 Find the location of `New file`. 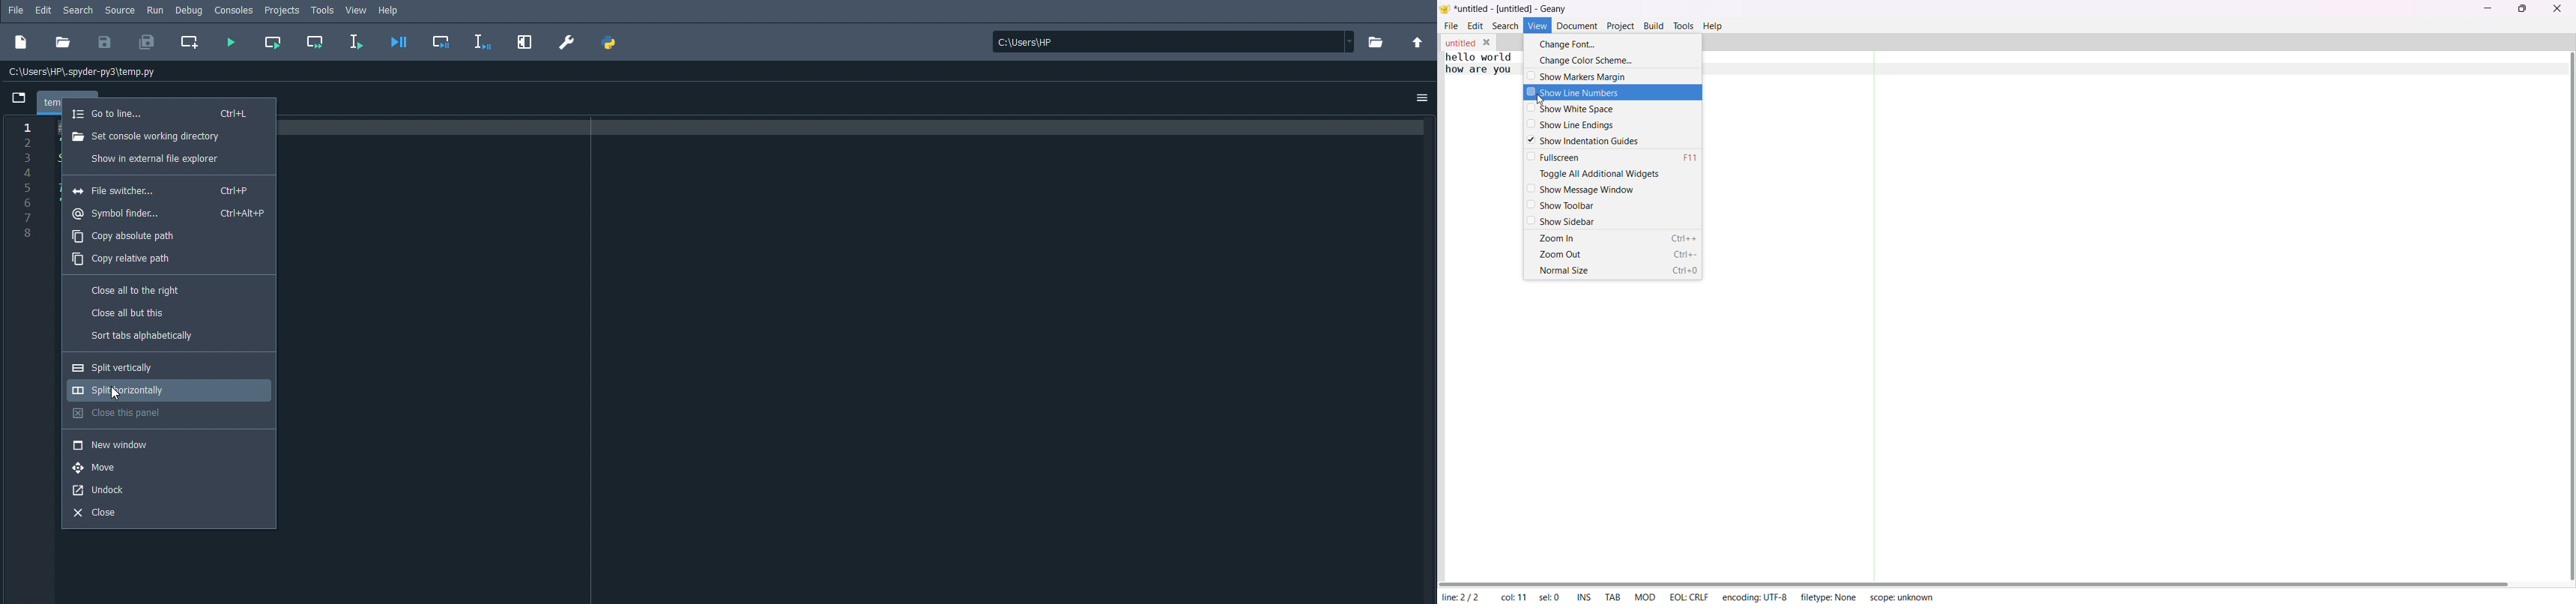

New file is located at coordinates (23, 42).